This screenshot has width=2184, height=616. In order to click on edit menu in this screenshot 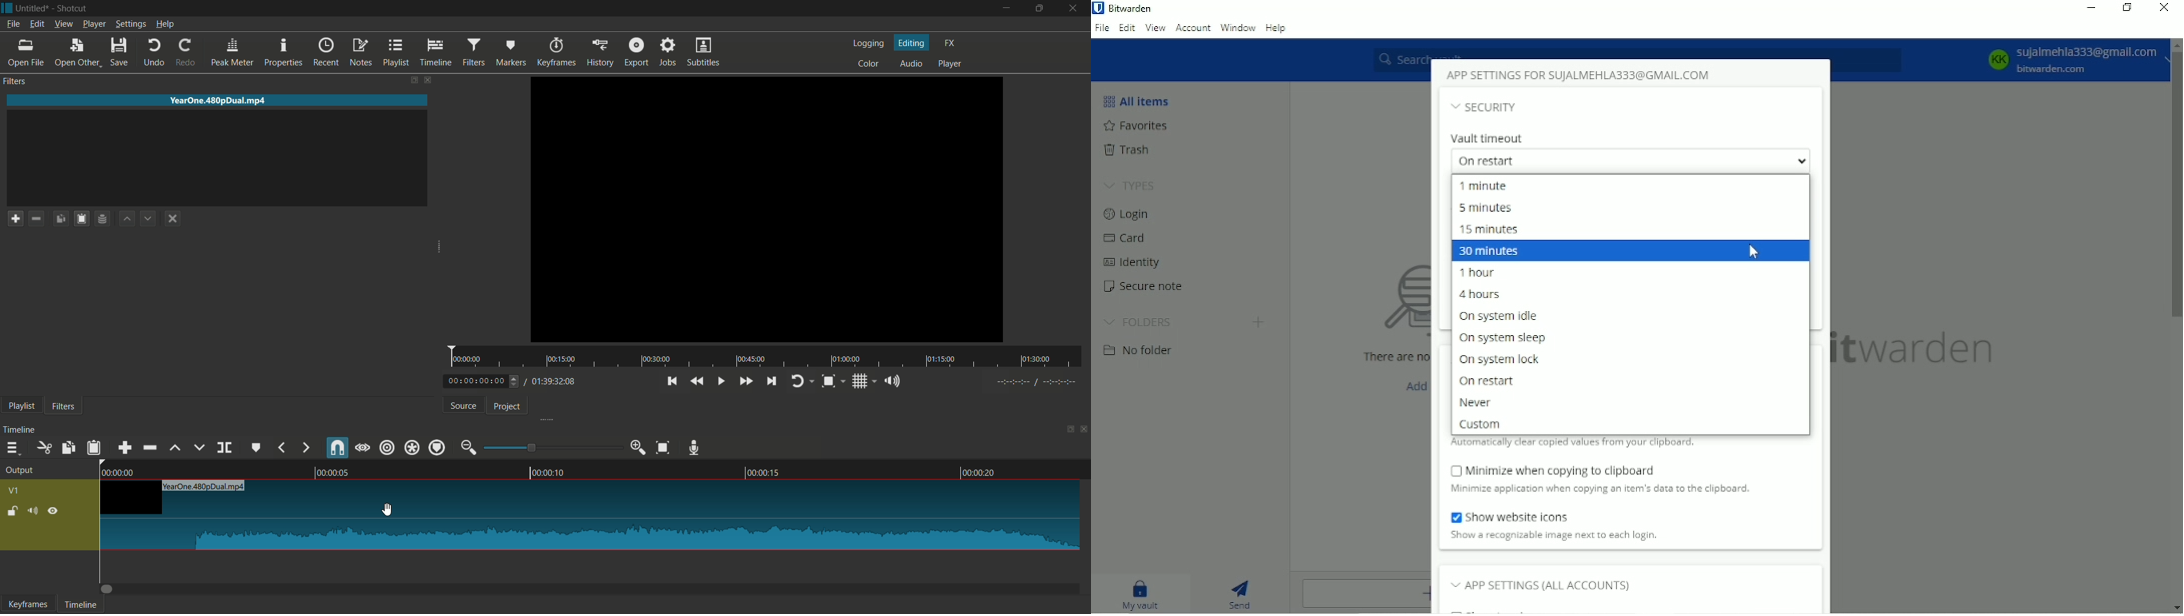, I will do `click(36, 24)`.